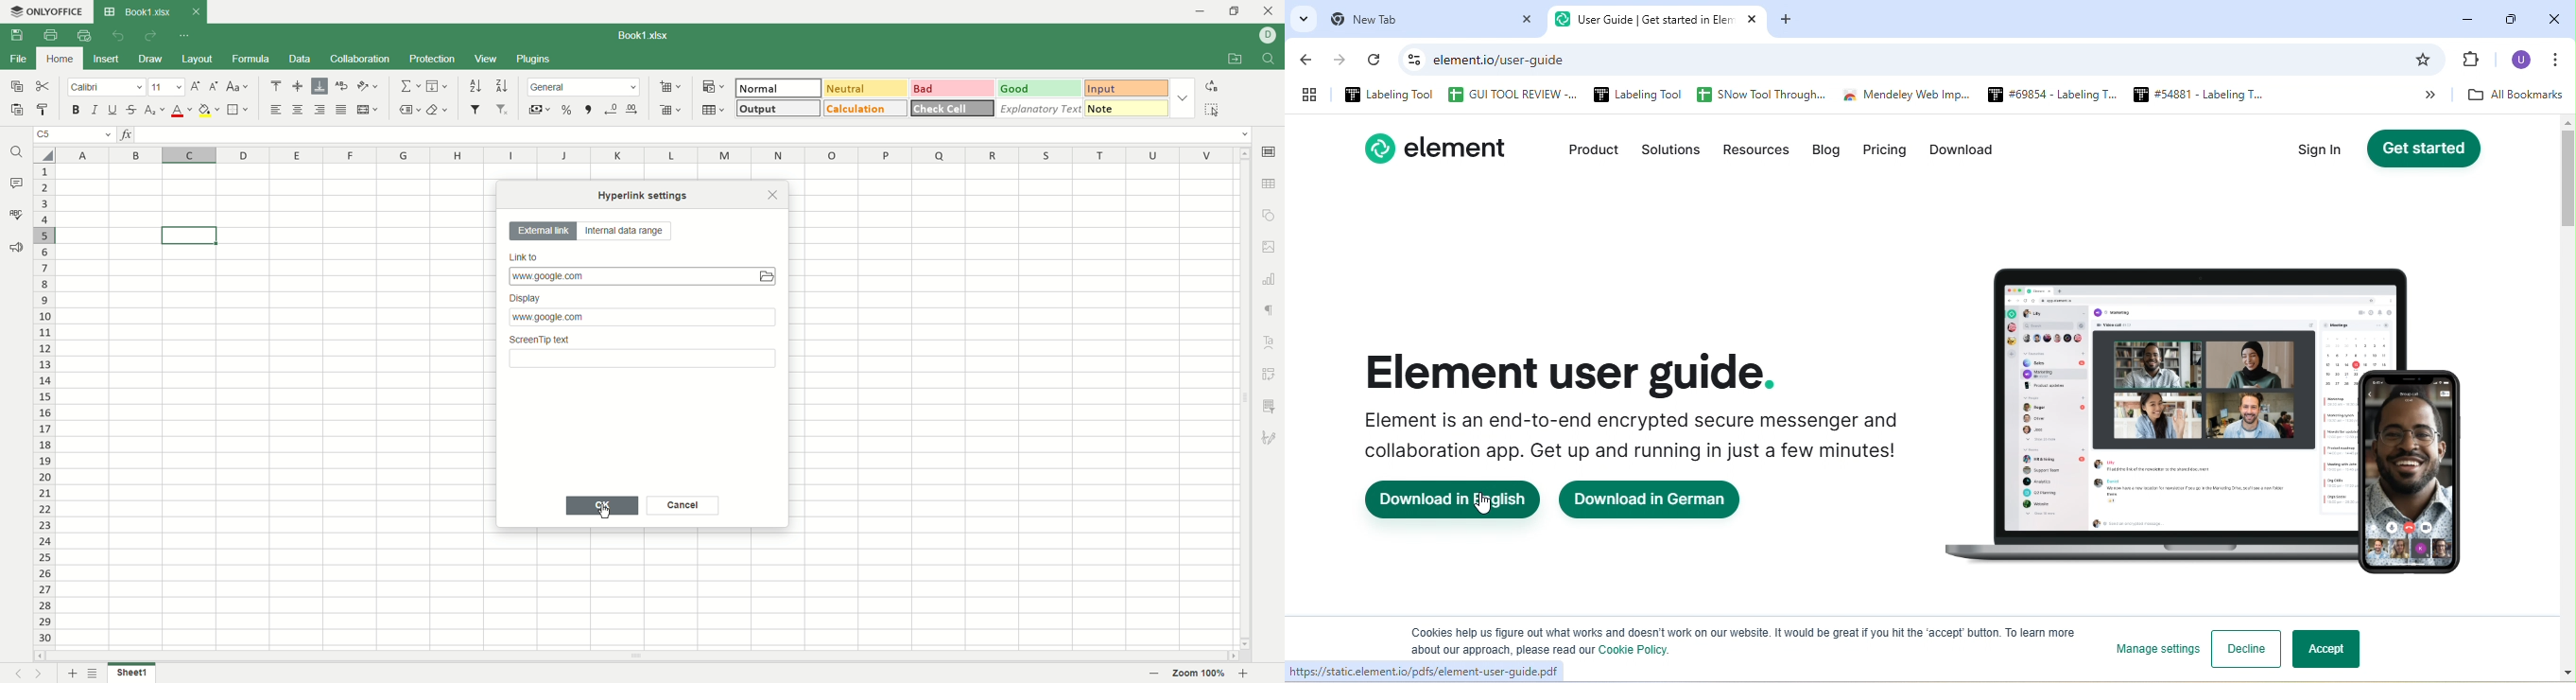 Image resolution: width=2576 pixels, height=700 pixels. What do you see at coordinates (1270, 373) in the screenshot?
I see `pivot settings` at bounding box center [1270, 373].